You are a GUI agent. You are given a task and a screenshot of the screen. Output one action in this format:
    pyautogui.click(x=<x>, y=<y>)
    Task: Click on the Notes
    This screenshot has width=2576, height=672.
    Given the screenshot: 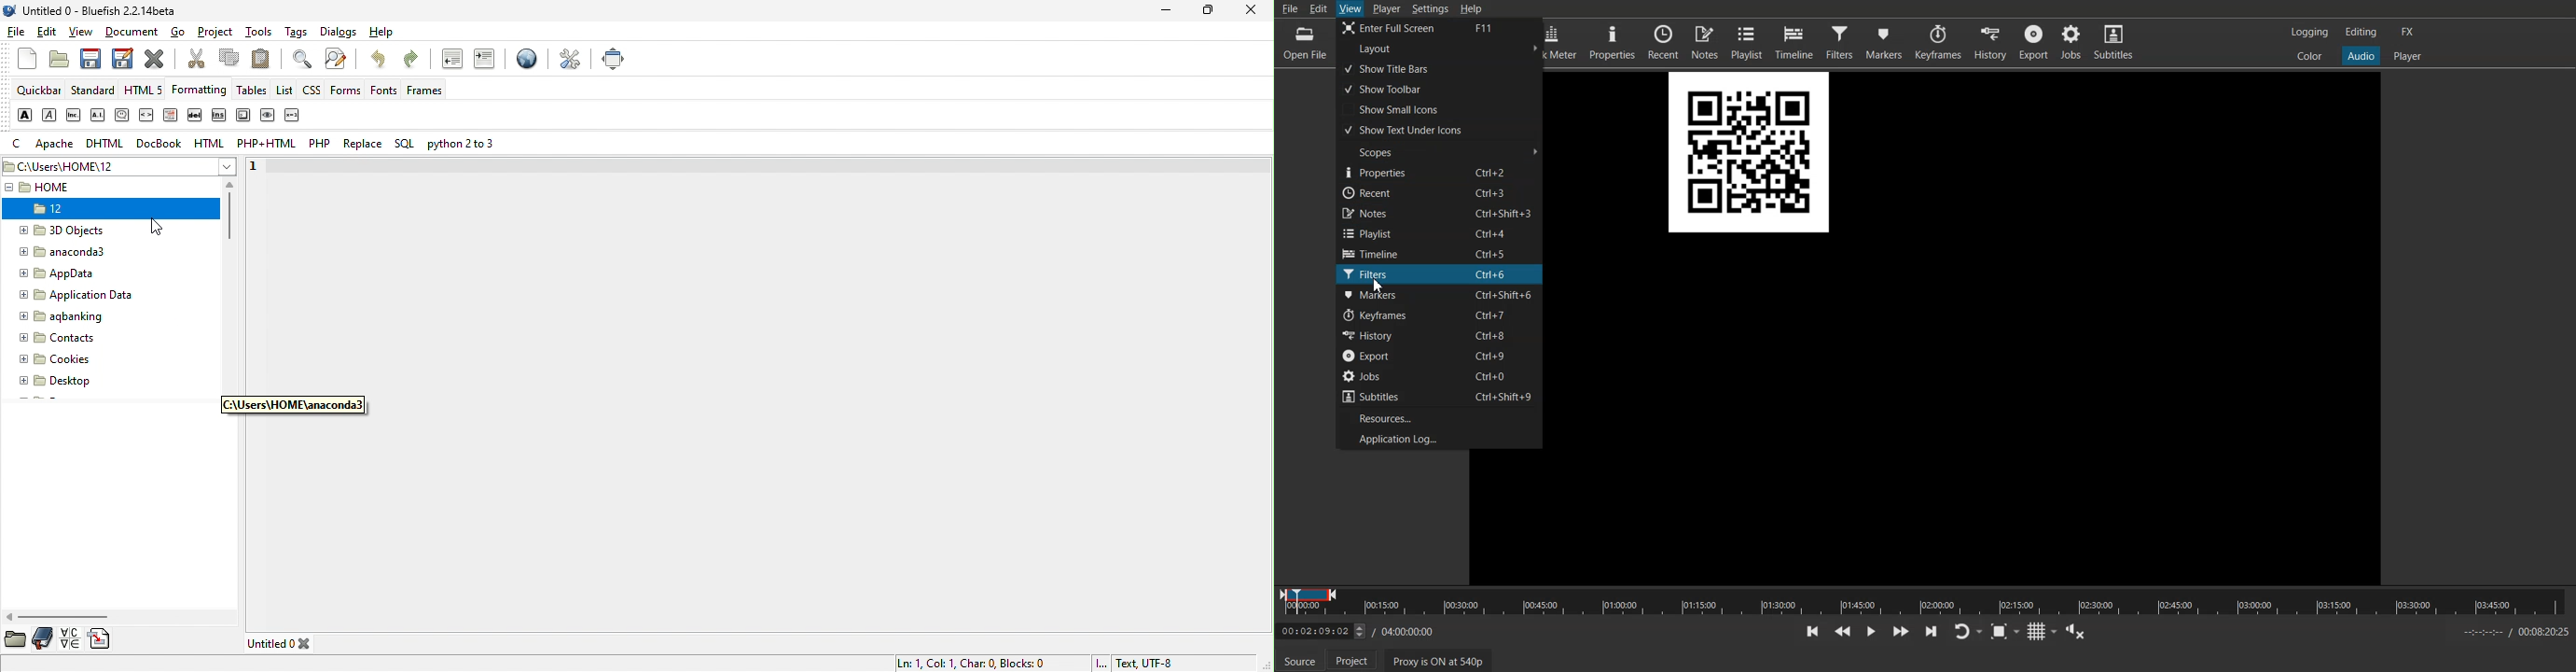 What is the action you would take?
    pyautogui.click(x=1705, y=41)
    